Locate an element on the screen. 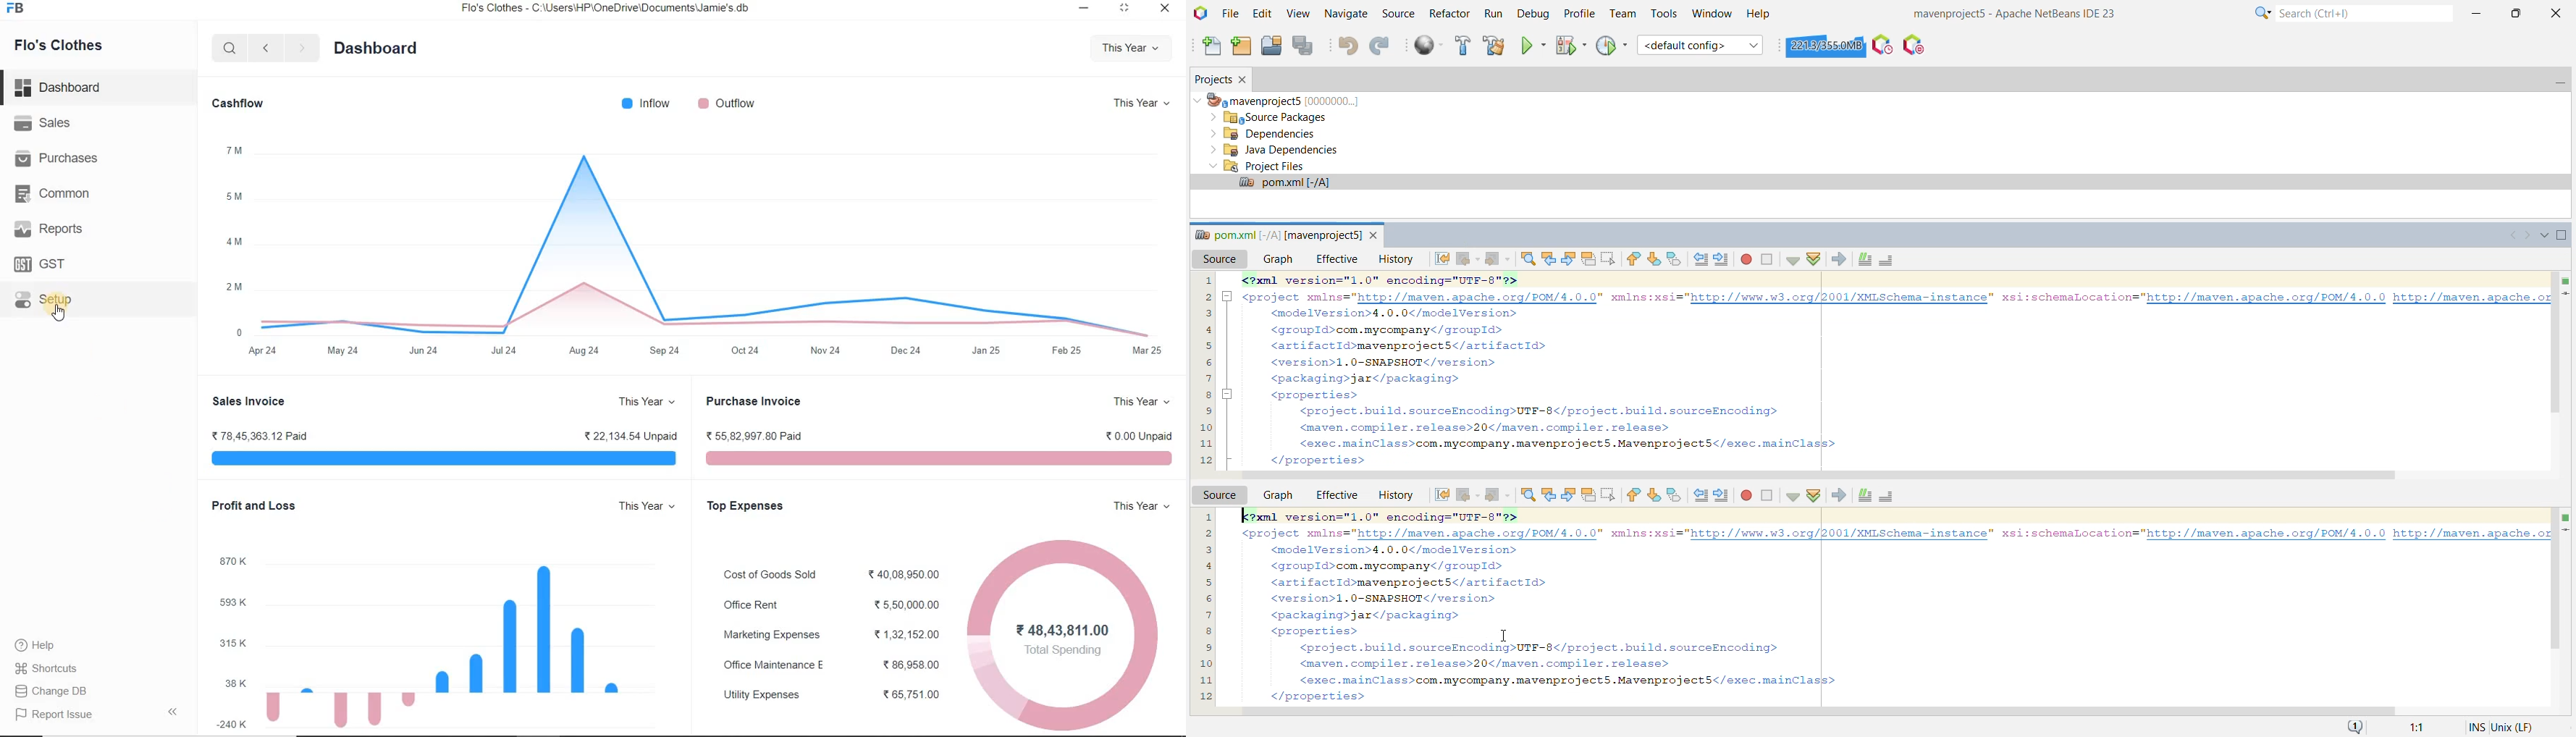  FB Logo is located at coordinates (15, 8).